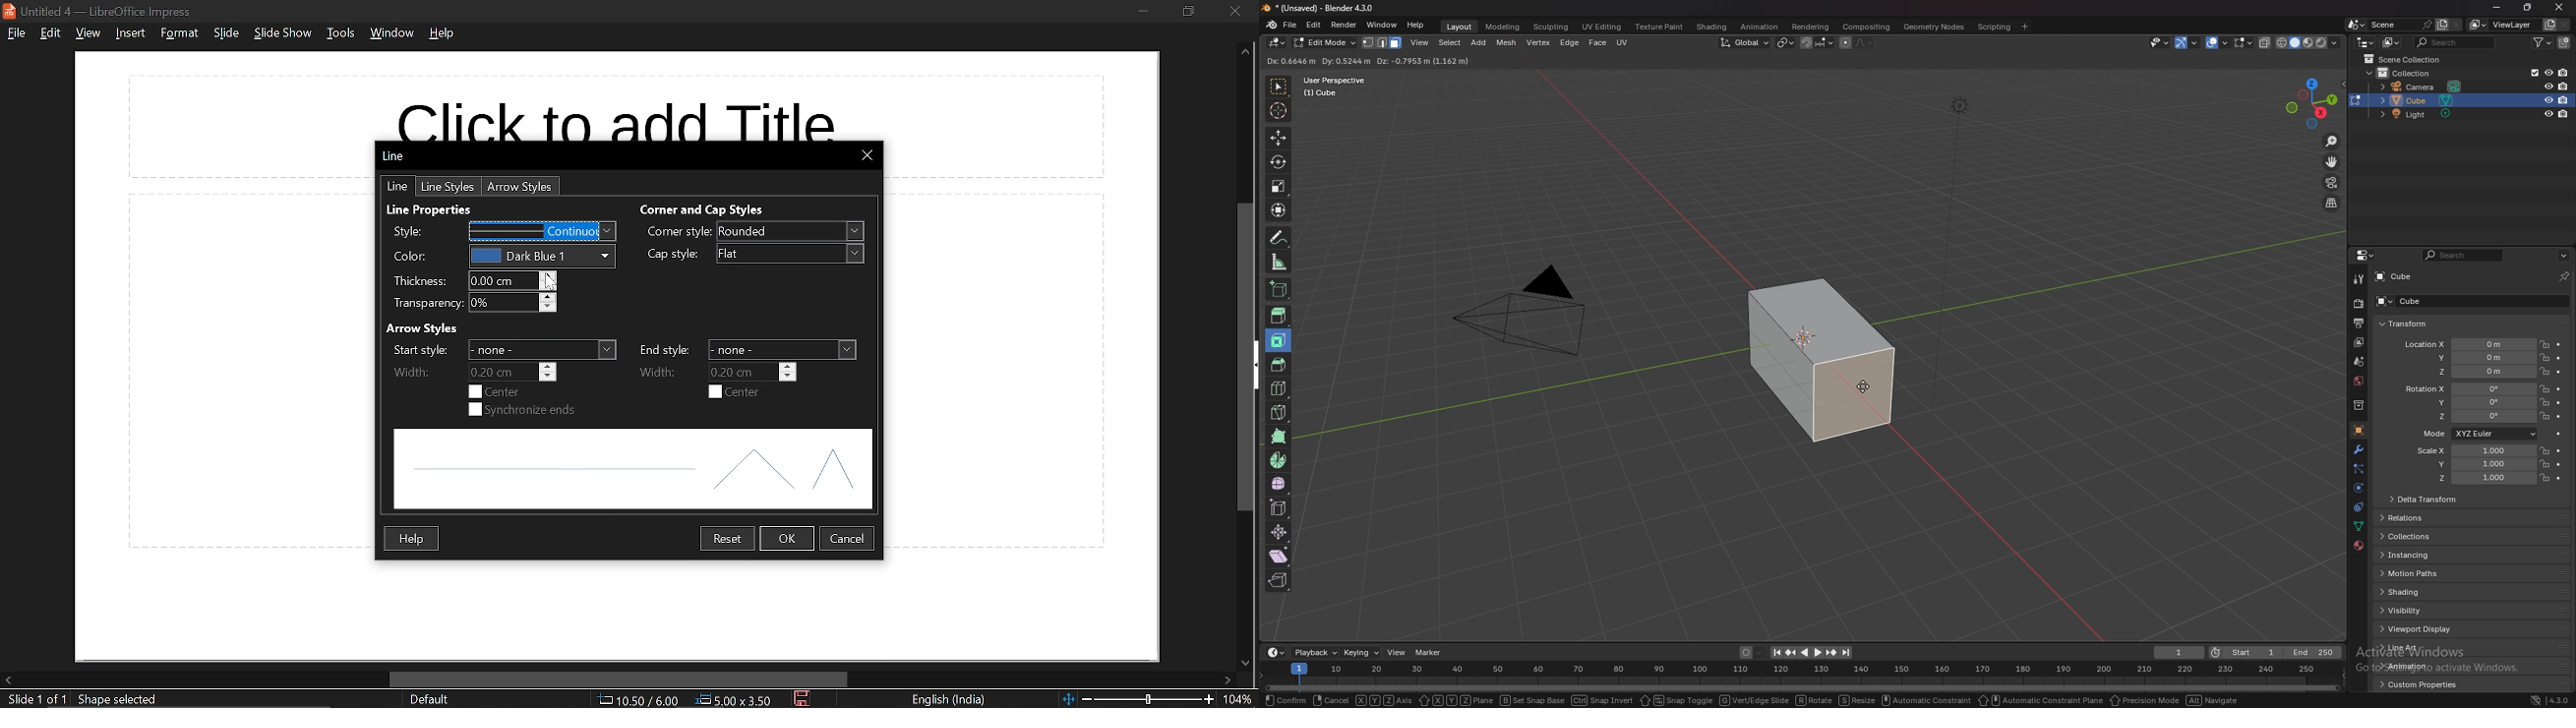  Describe the element at coordinates (679, 244) in the screenshot. I see `Labels` at that location.